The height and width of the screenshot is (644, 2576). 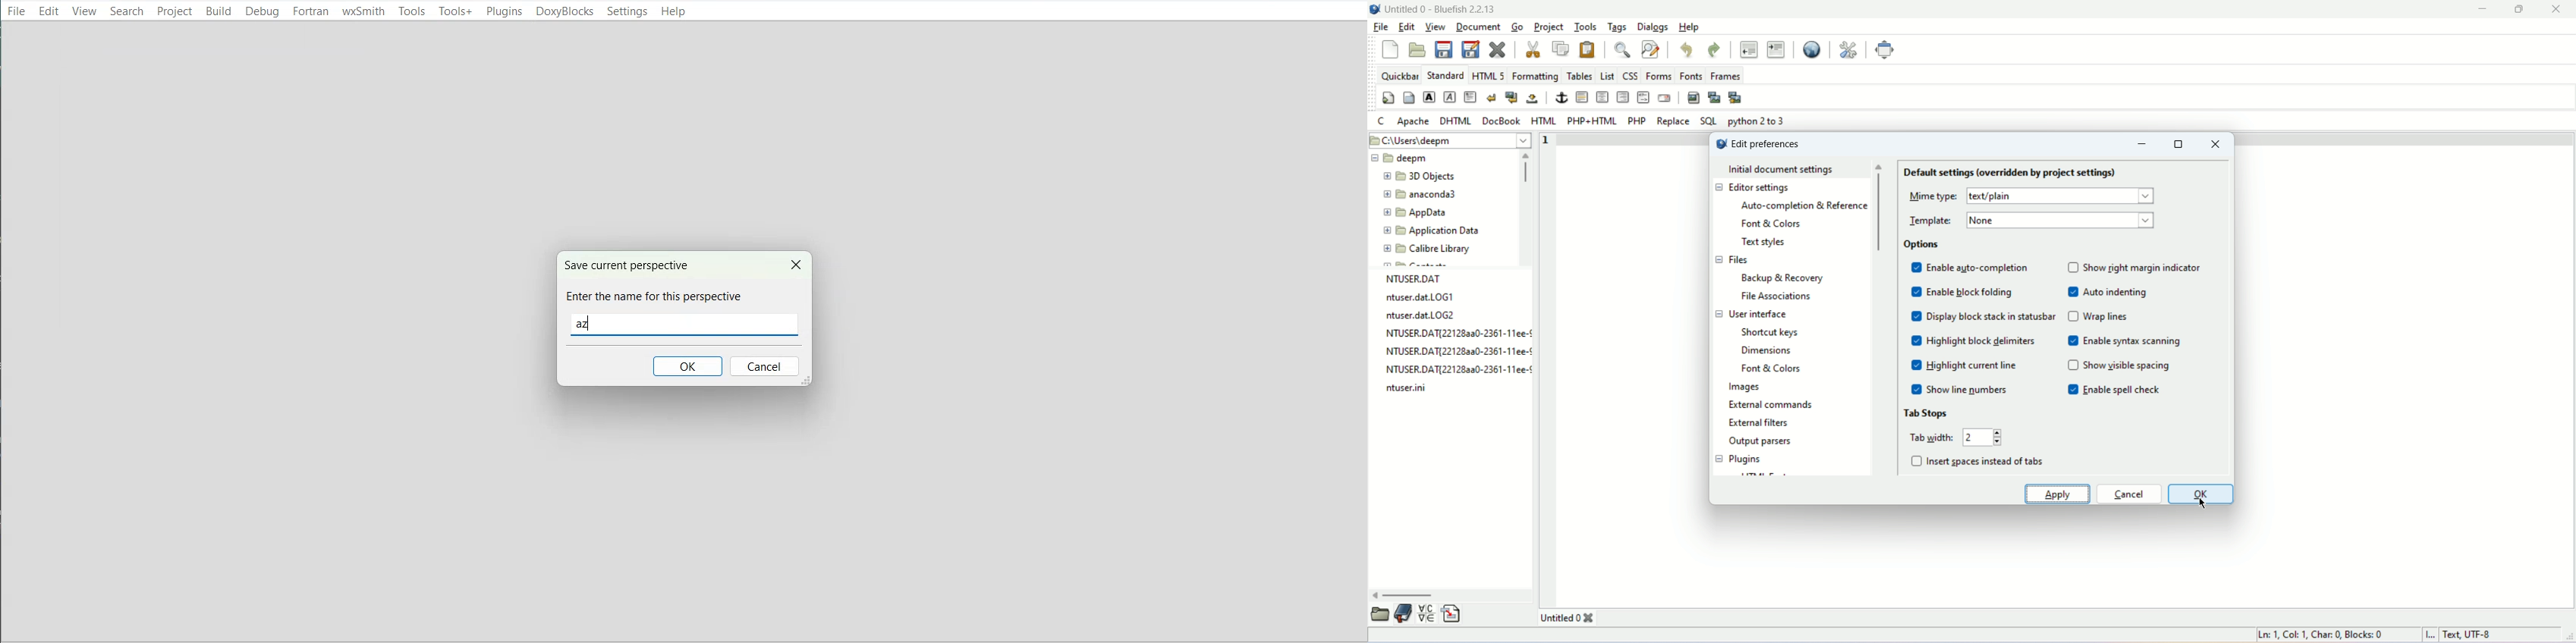 I want to click on font and color, so click(x=1774, y=224).